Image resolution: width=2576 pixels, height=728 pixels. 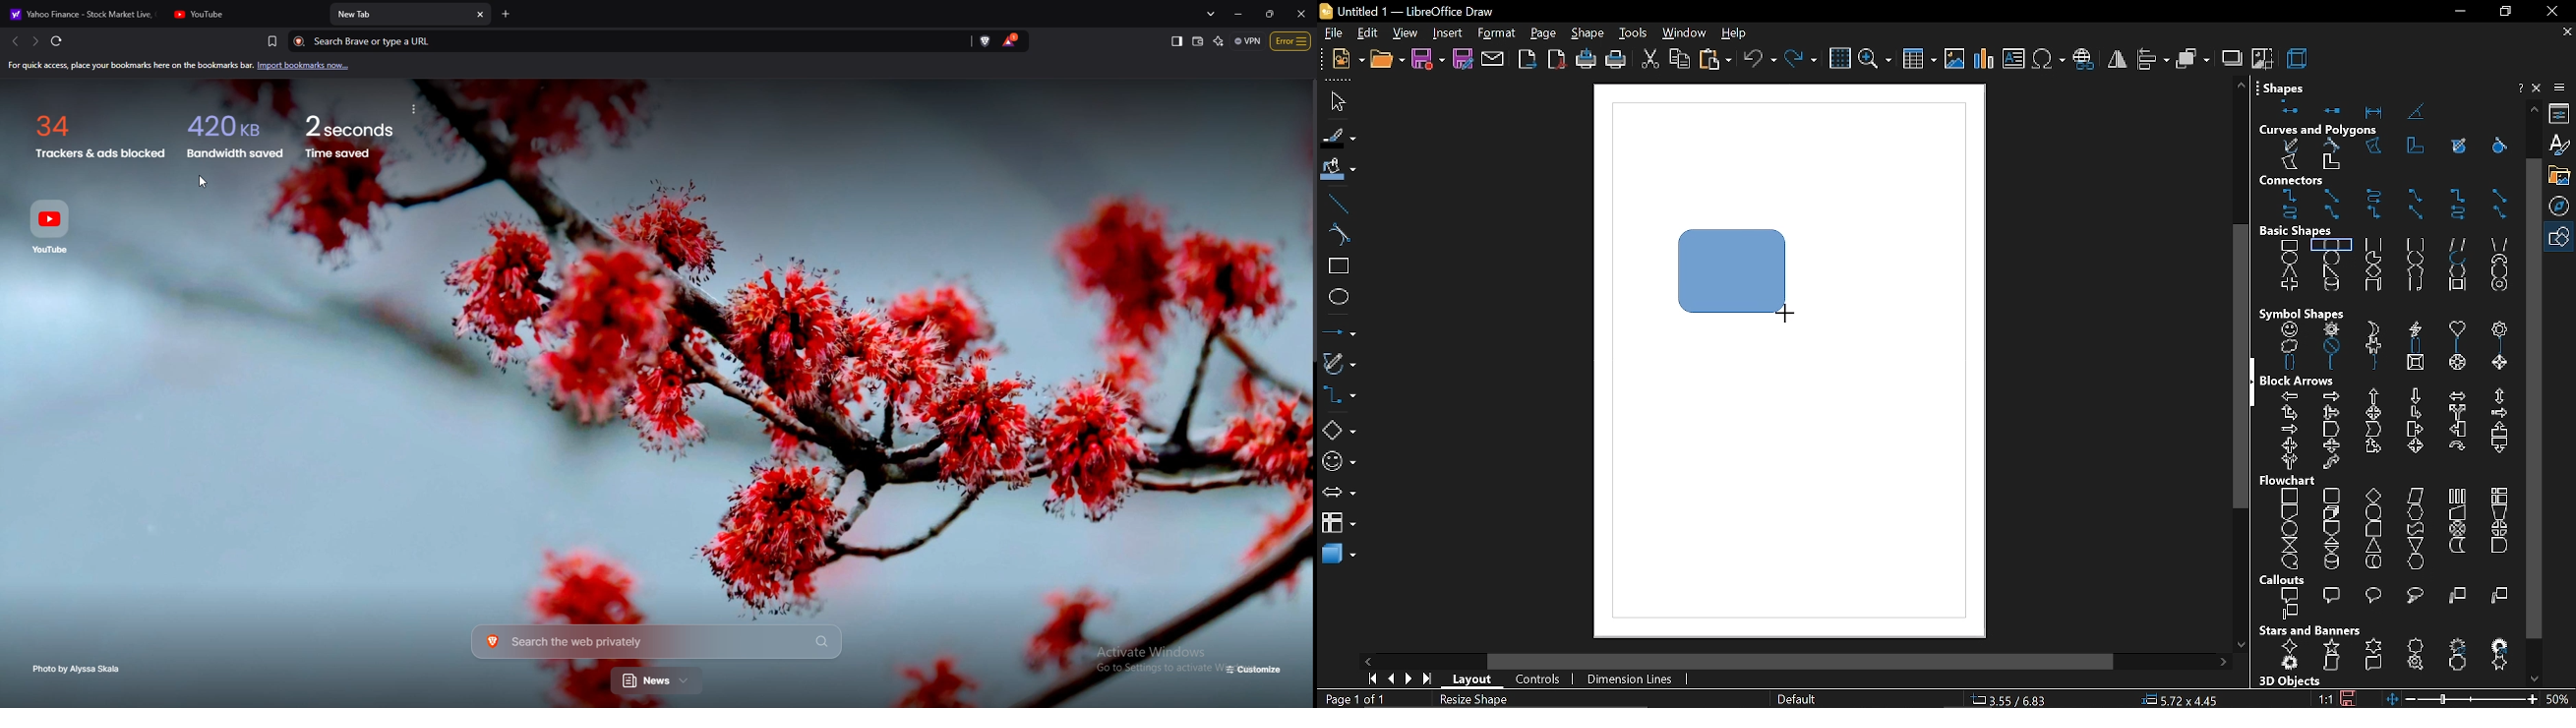 What do you see at coordinates (2390, 155) in the screenshot?
I see `curves and polygons` at bounding box center [2390, 155].